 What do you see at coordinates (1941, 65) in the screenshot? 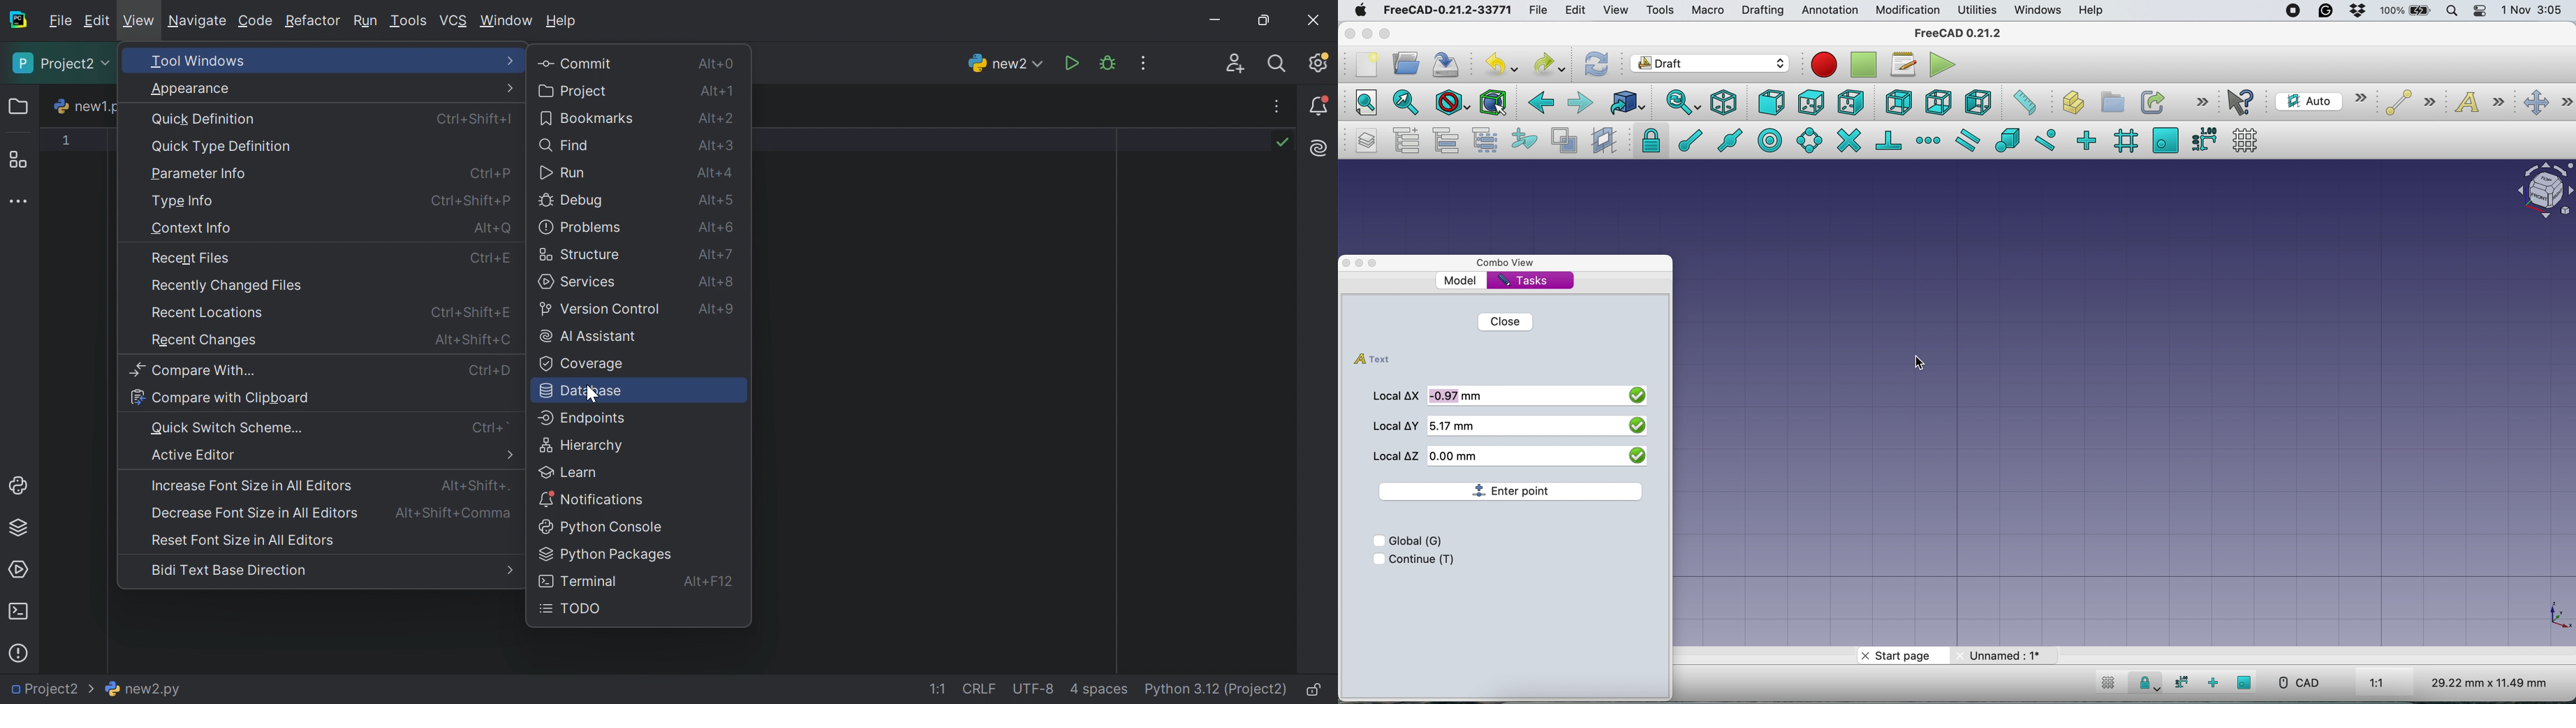
I see `execute macros` at bounding box center [1941, 65].